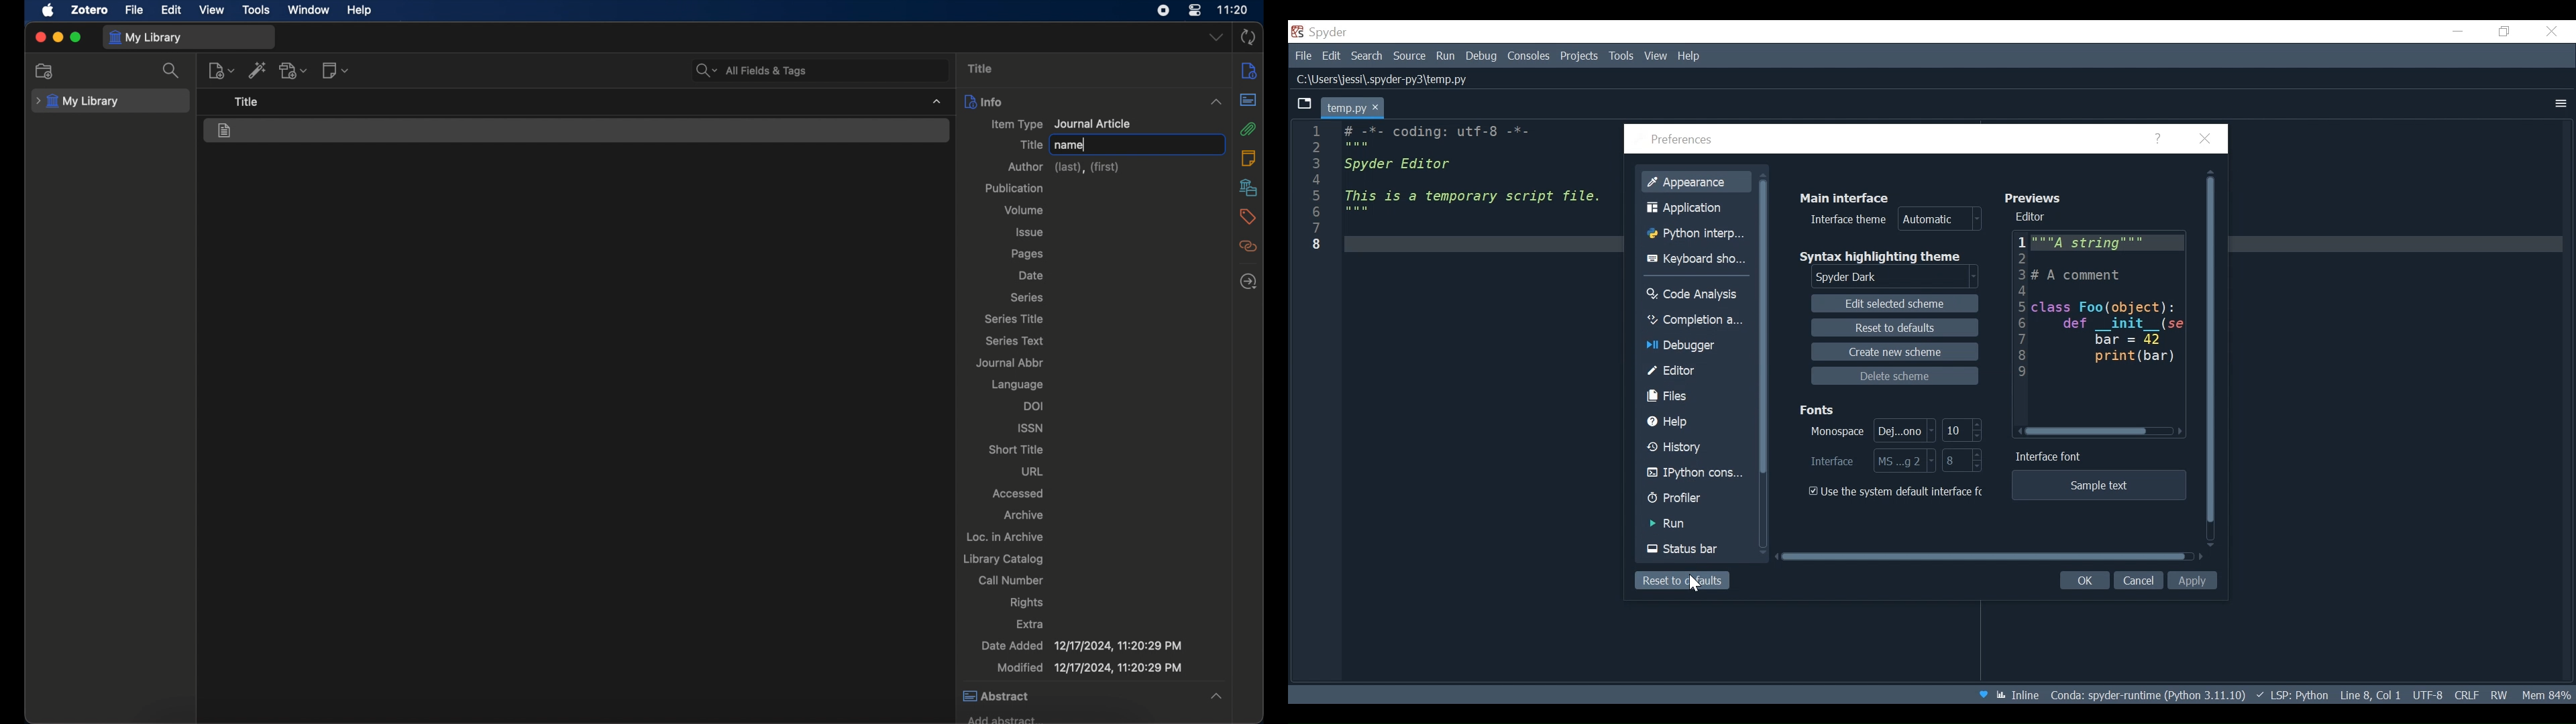  What do you see at coordinates (1529, 56) in the screenshot?
I see `Consoles` at bounding box center [1529, 56].